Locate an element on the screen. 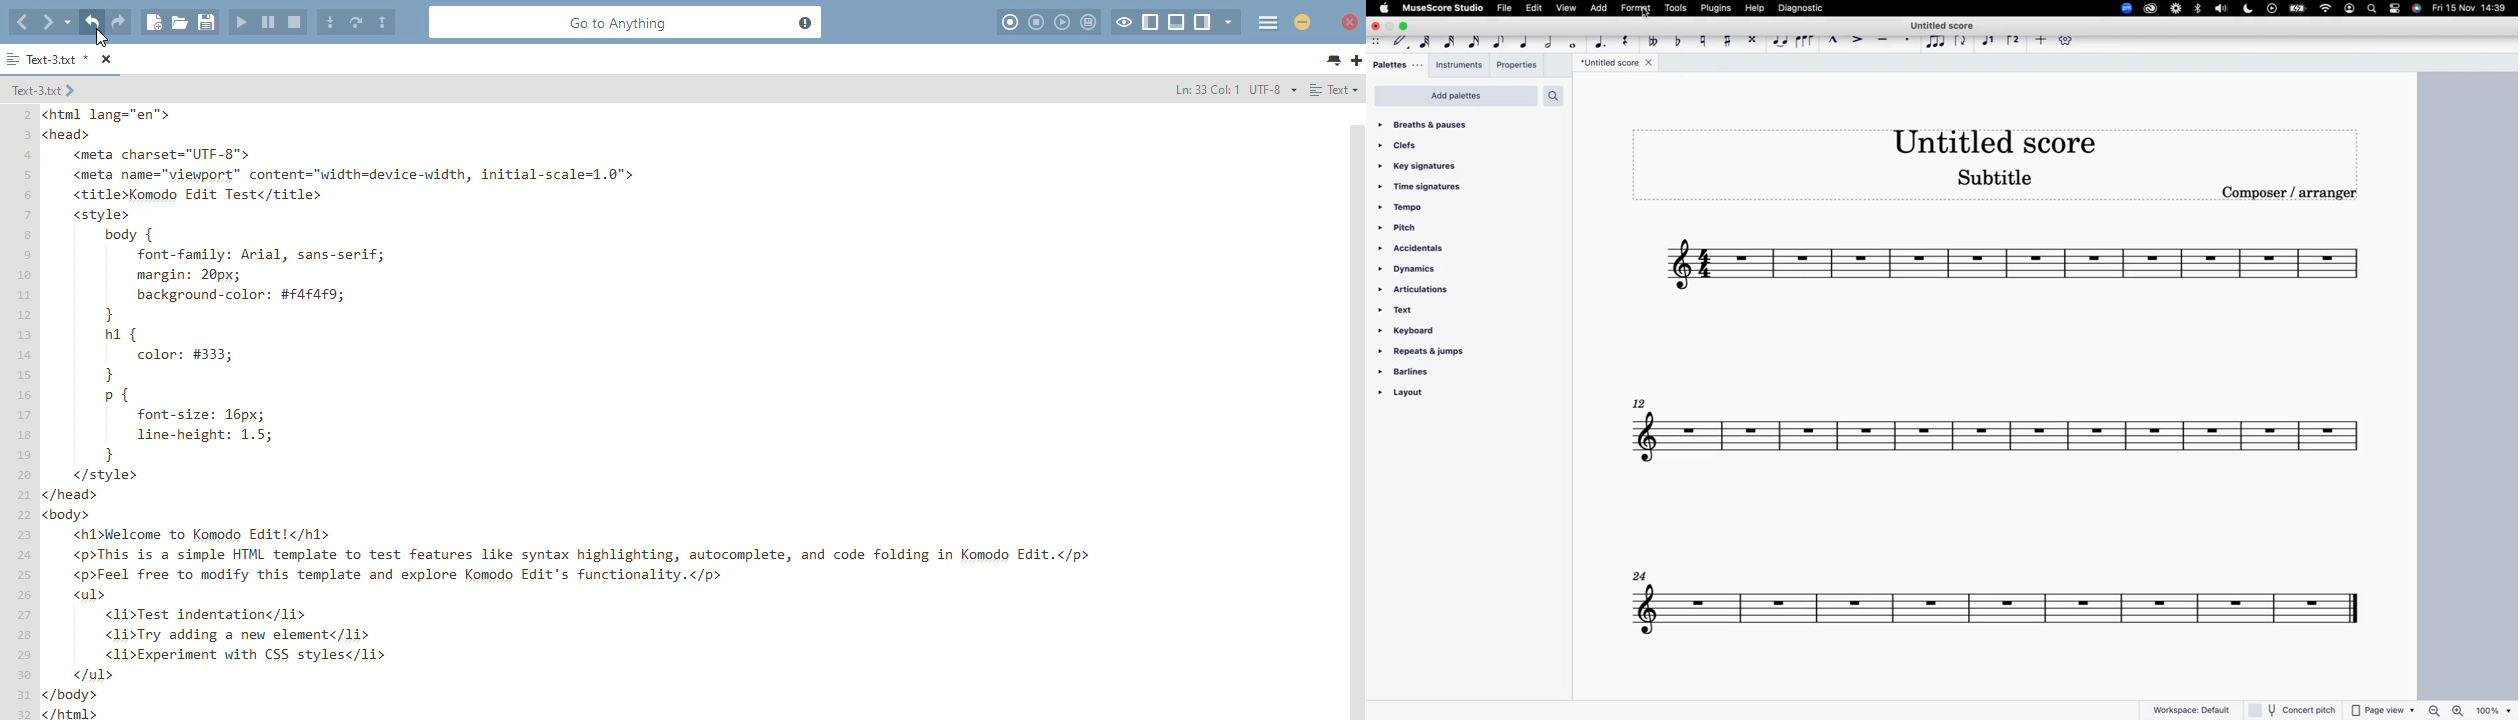  siri is located at coordinates (2418, 11).